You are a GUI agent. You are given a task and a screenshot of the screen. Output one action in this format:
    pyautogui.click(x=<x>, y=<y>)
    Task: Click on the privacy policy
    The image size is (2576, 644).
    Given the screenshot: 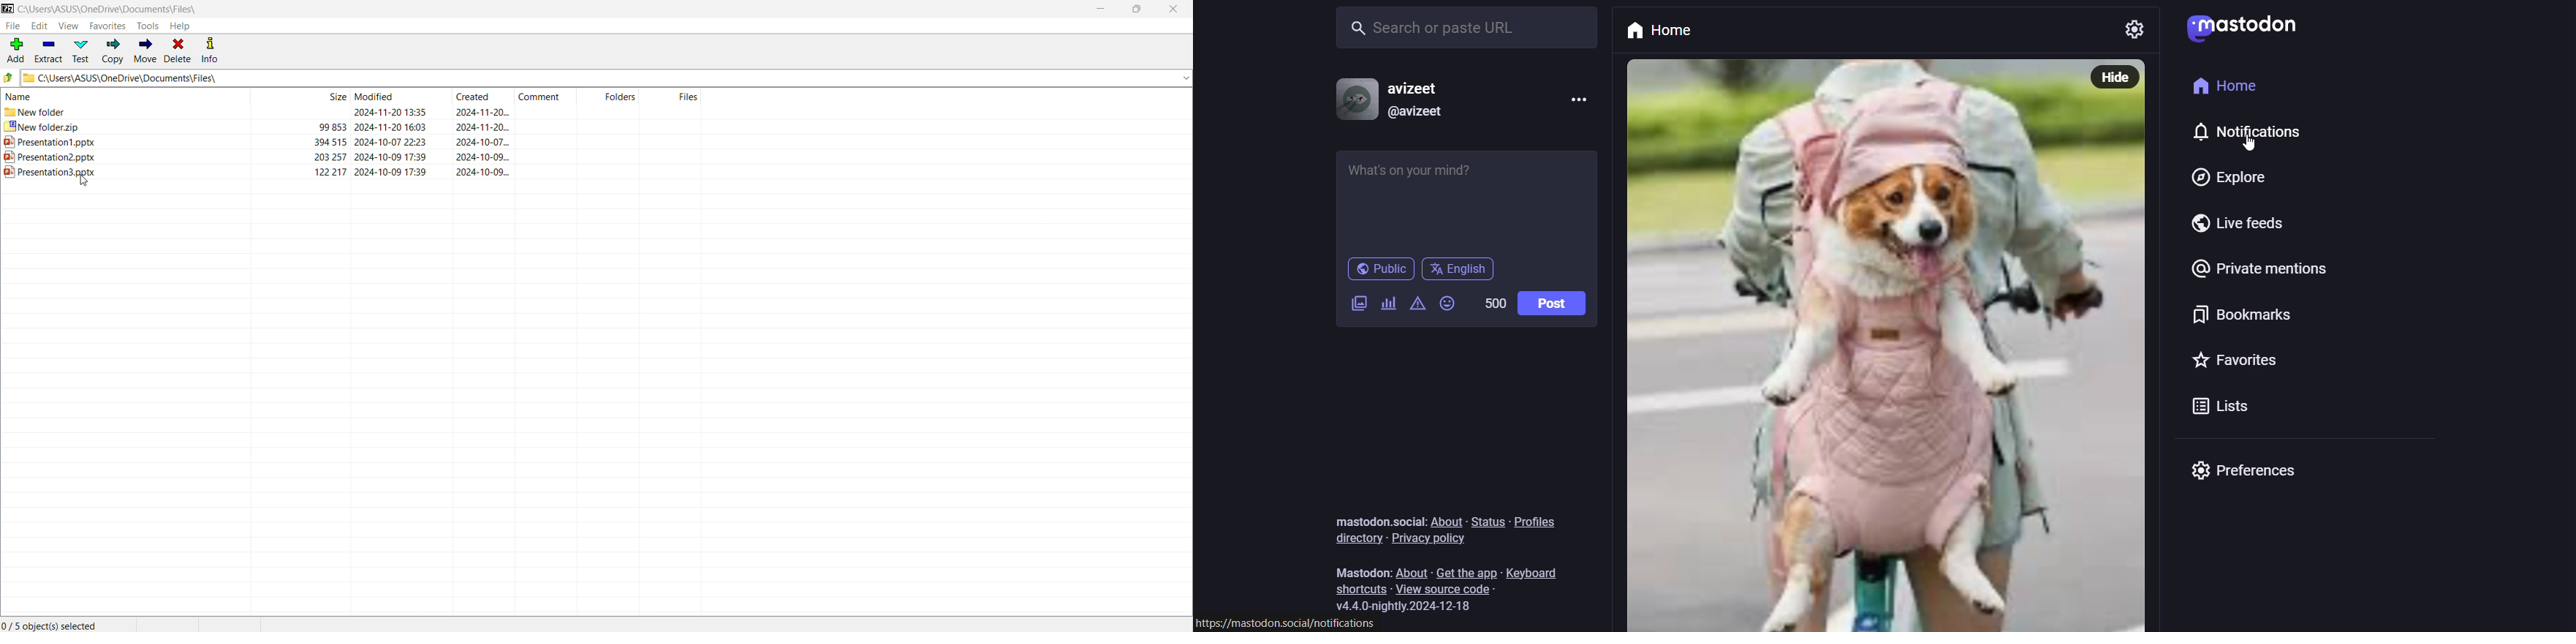 What is the action you would take?
    pyautogui.click(x=1431, y=539)
    